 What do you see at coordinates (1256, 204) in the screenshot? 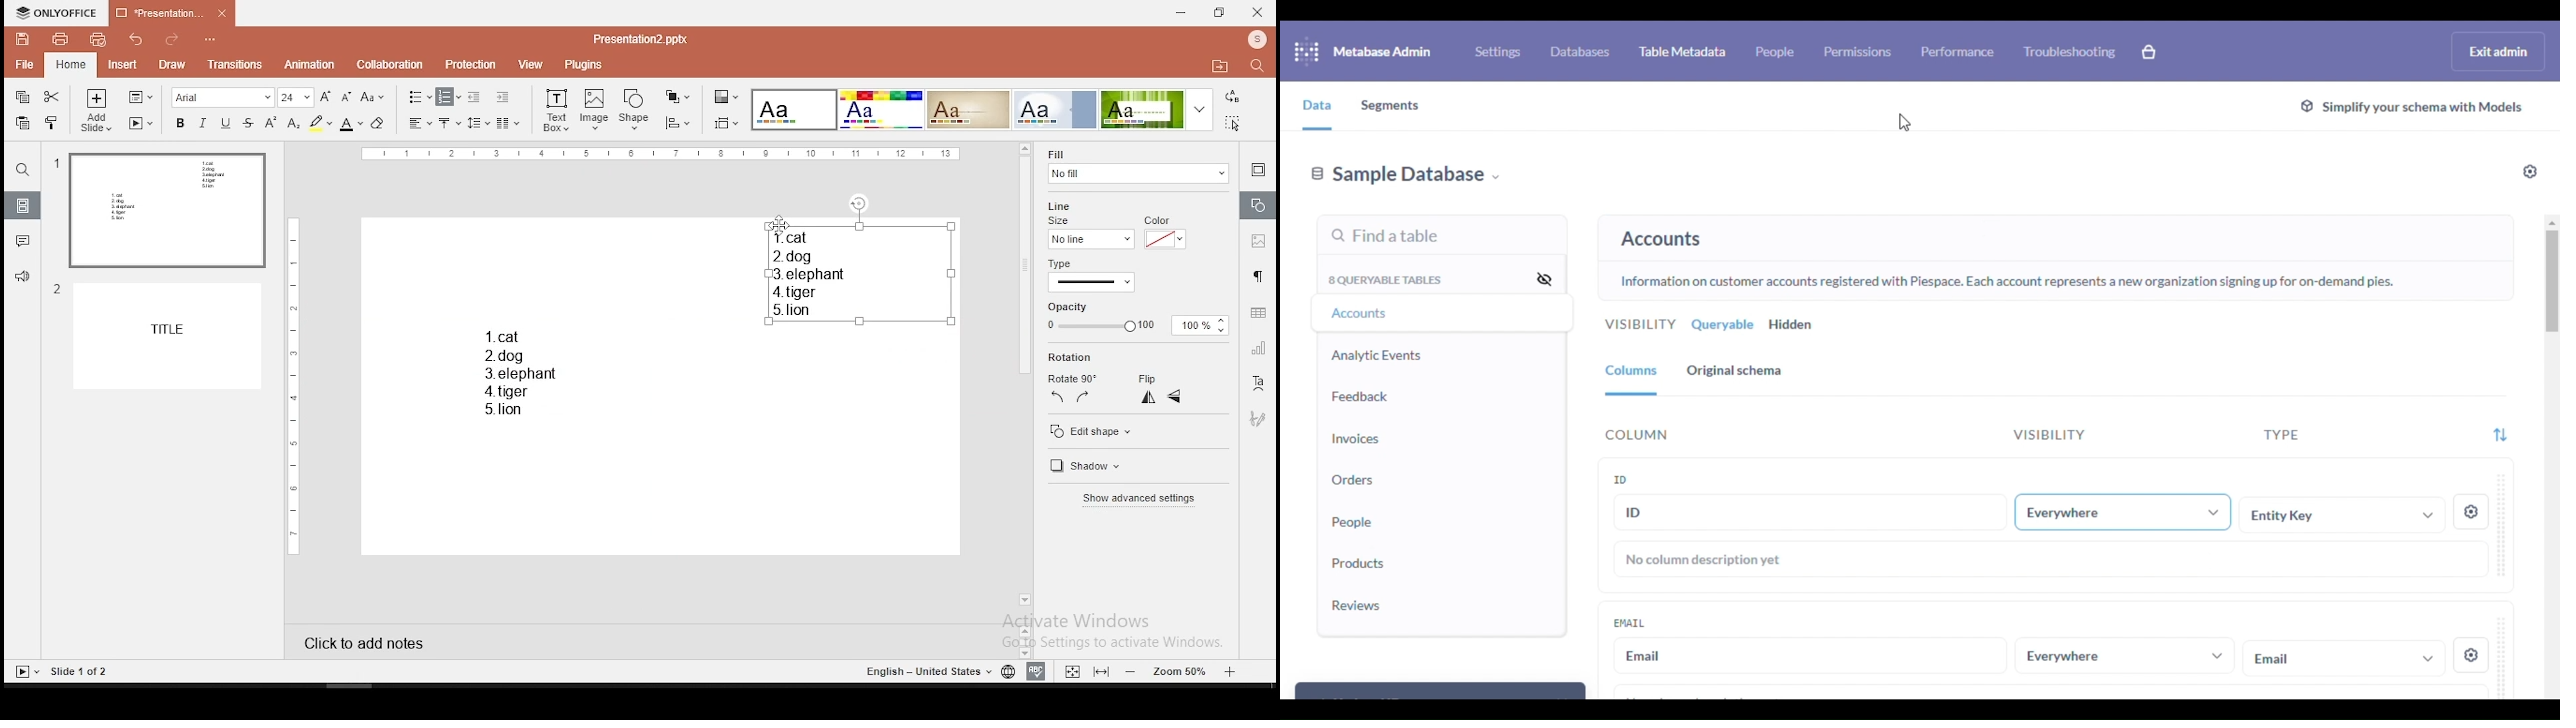
I see `shape settings` at bounding box center [1256, 204].